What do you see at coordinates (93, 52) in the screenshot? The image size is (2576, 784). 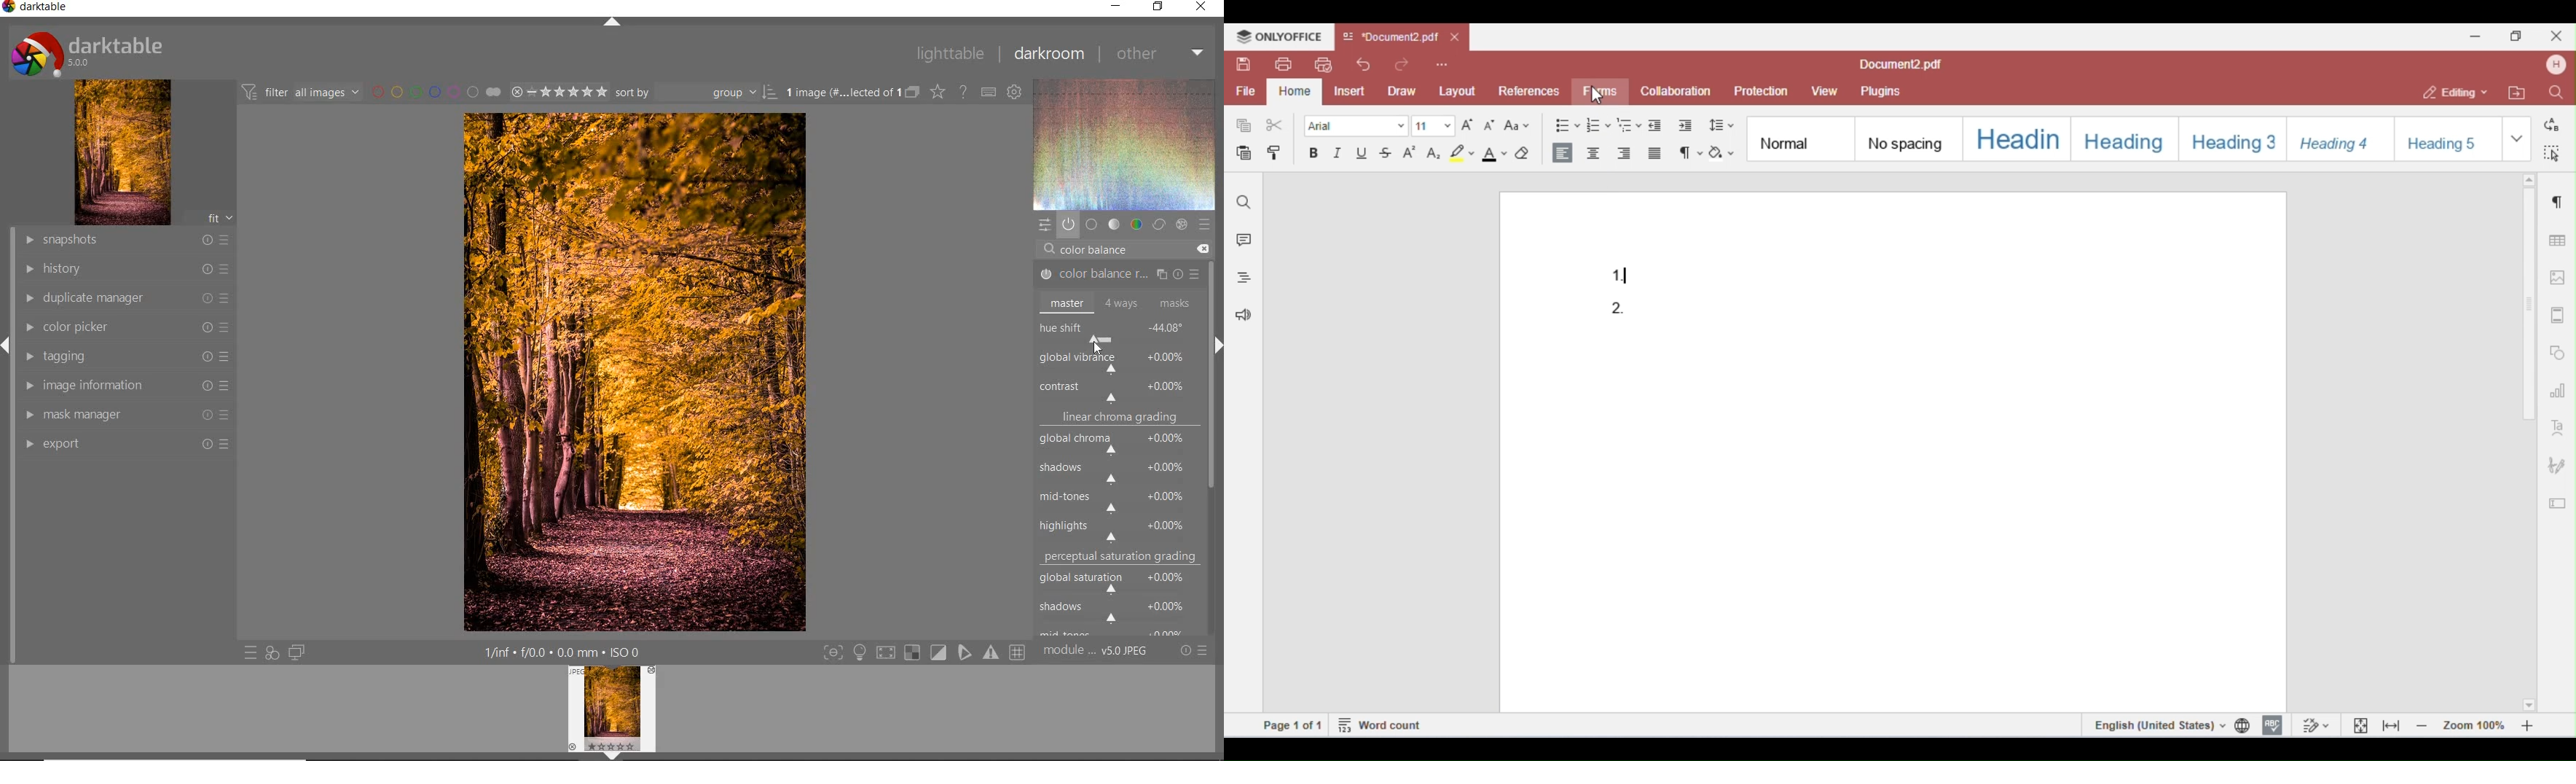 I see `system logo or name` at bounding box center [93, 52].